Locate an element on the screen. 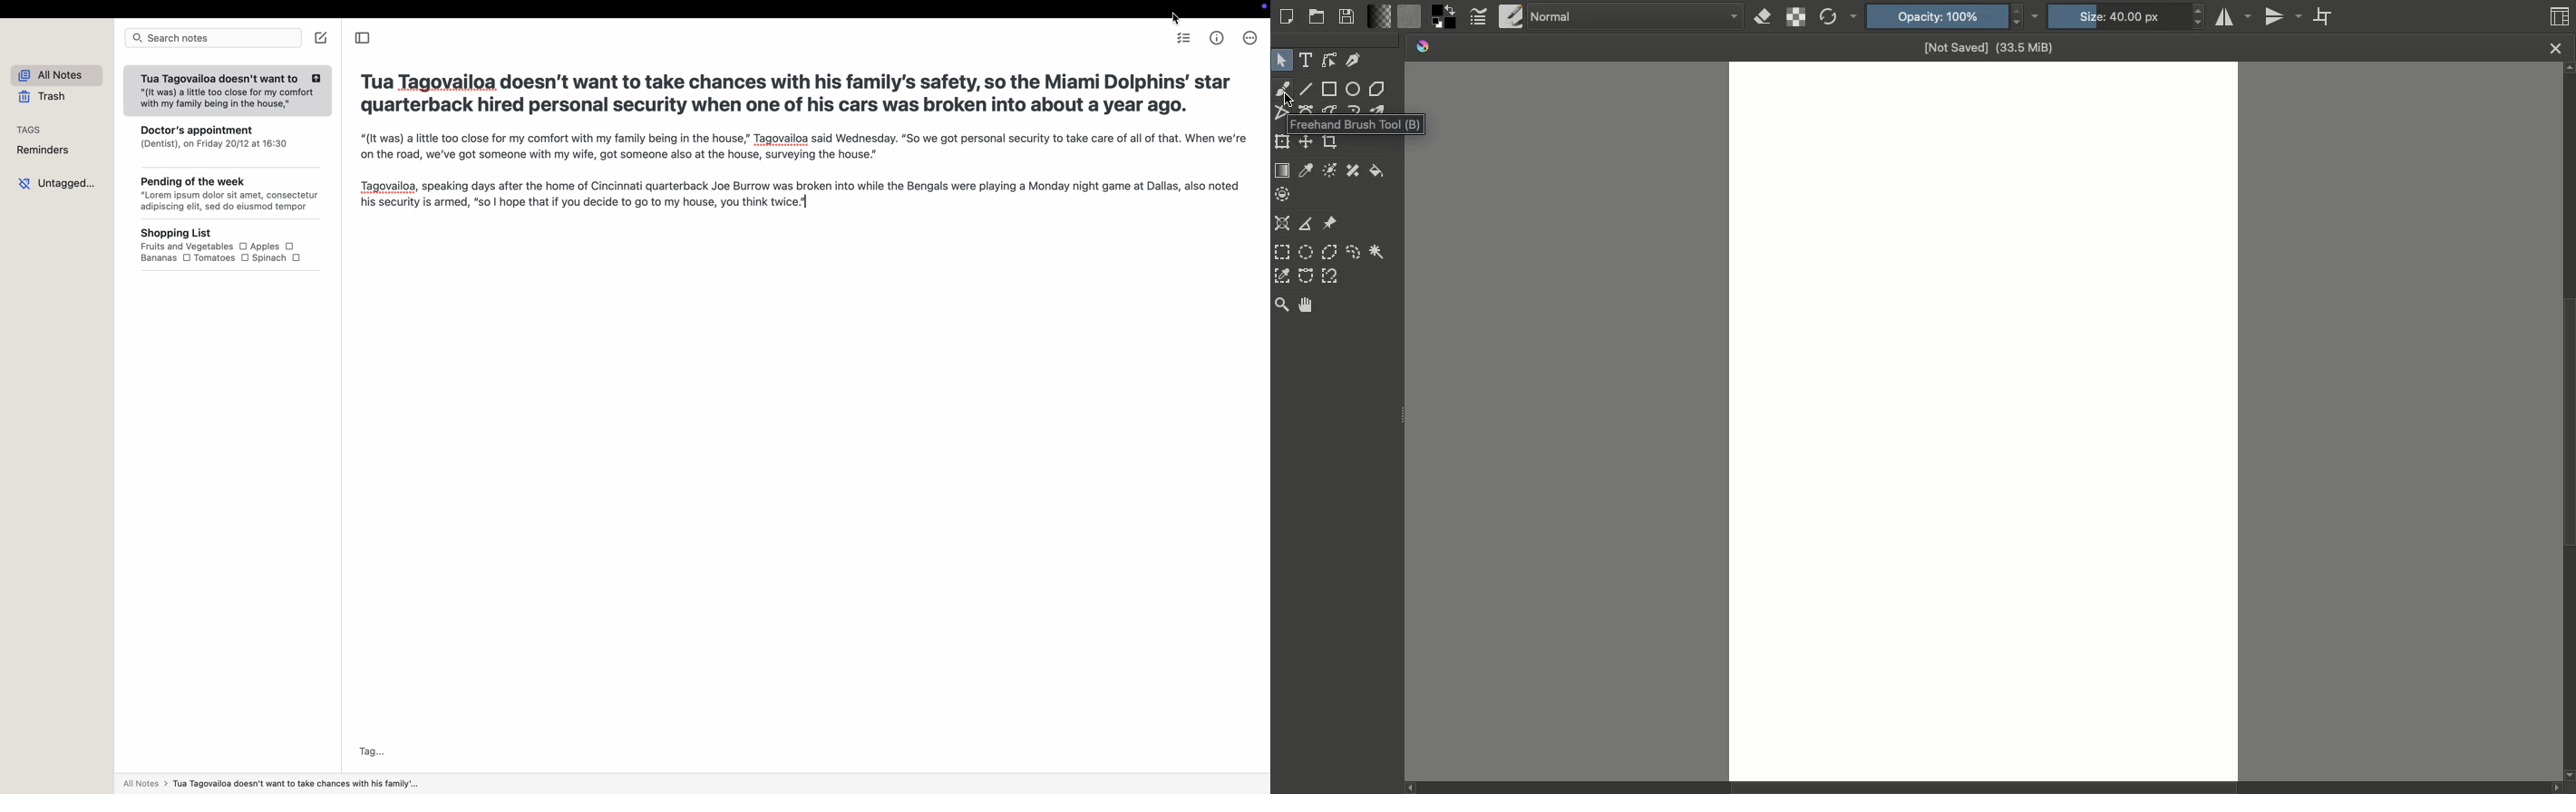  Fill gradients is located at coordinates (1382, 17).